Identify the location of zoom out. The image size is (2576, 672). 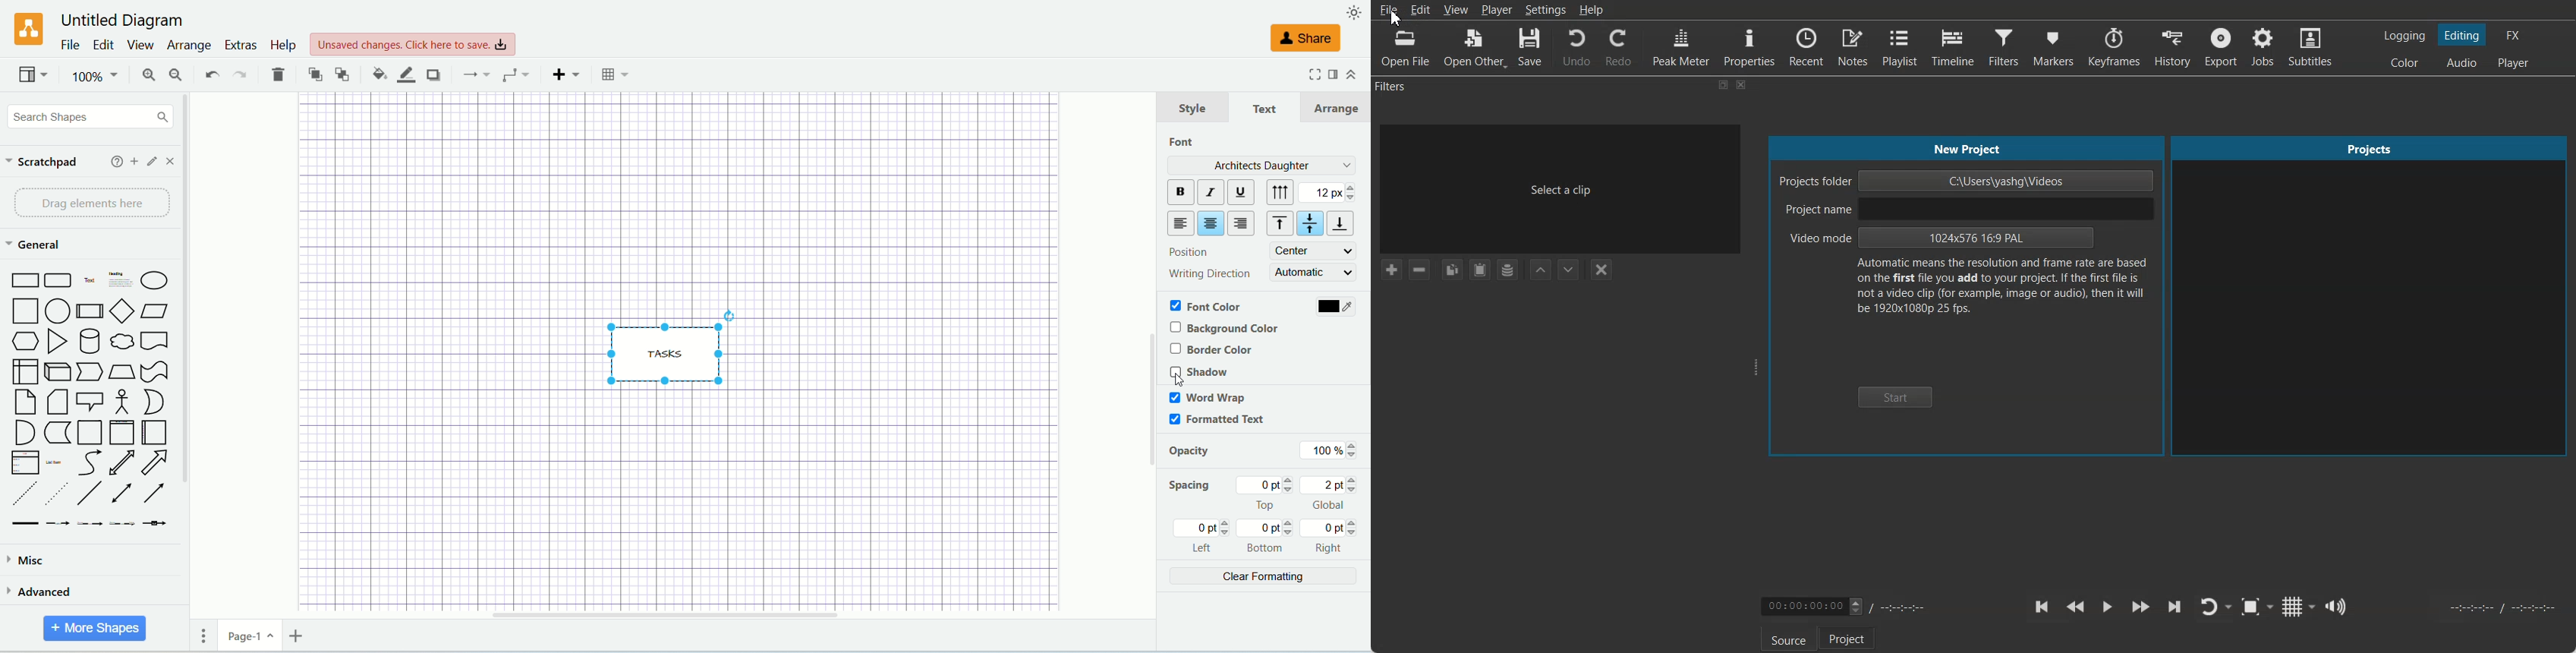
(173, 74).